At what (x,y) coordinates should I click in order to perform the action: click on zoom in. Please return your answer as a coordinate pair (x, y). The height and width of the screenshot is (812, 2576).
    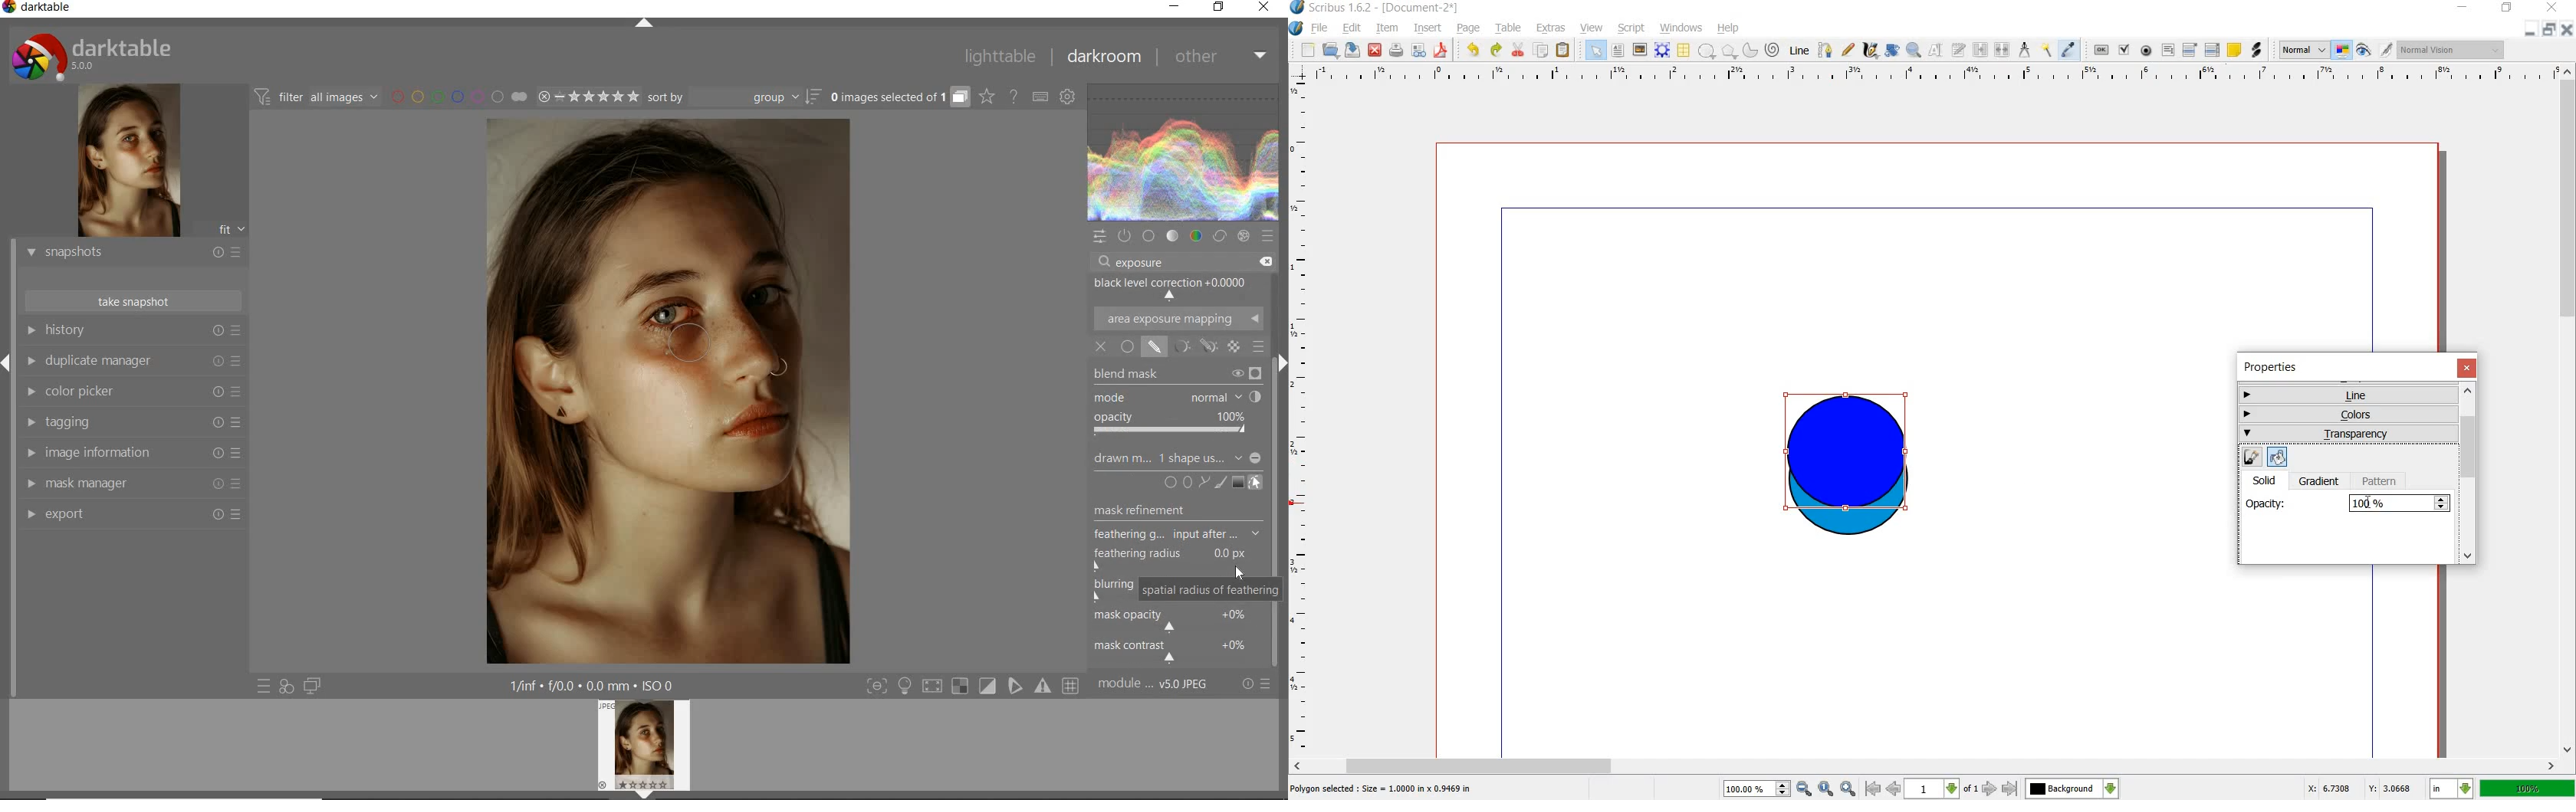
    Looking at the image, I should click on (1848, 789).